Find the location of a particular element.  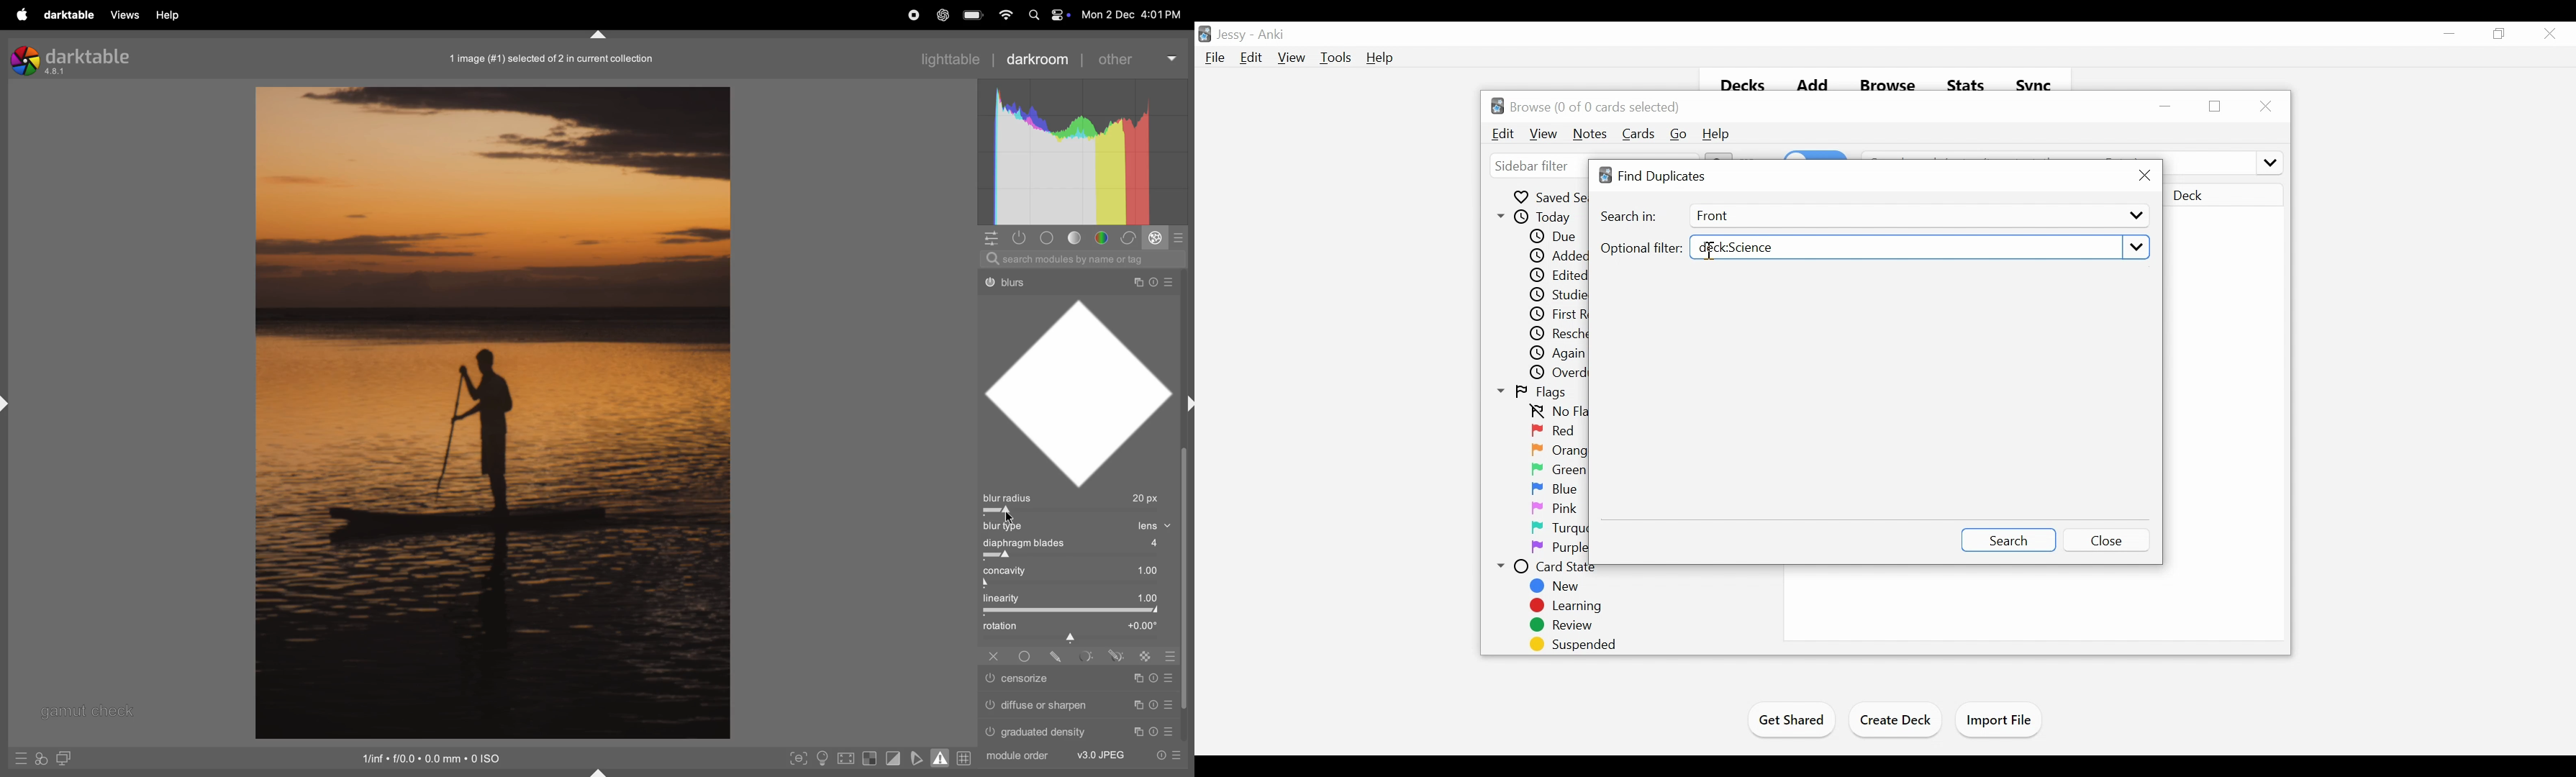

Studied is located at coordinates (1556, 296).